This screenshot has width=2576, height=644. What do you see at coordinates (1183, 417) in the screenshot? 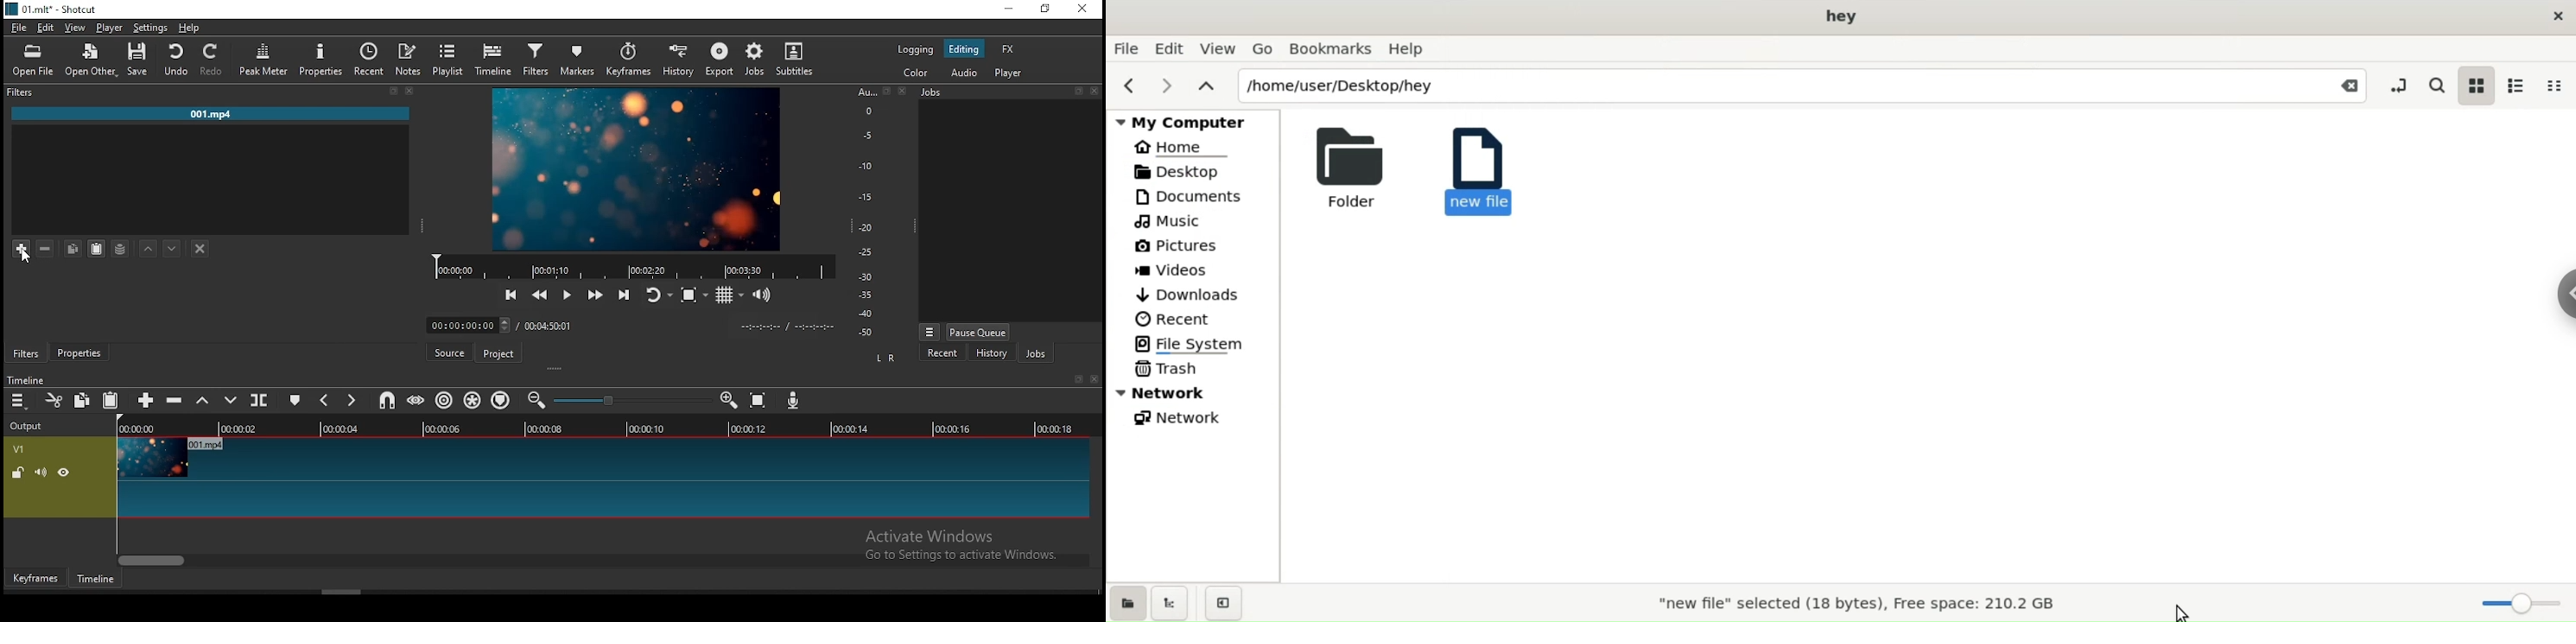
I see `Network` at bounding box center [1183, 417].